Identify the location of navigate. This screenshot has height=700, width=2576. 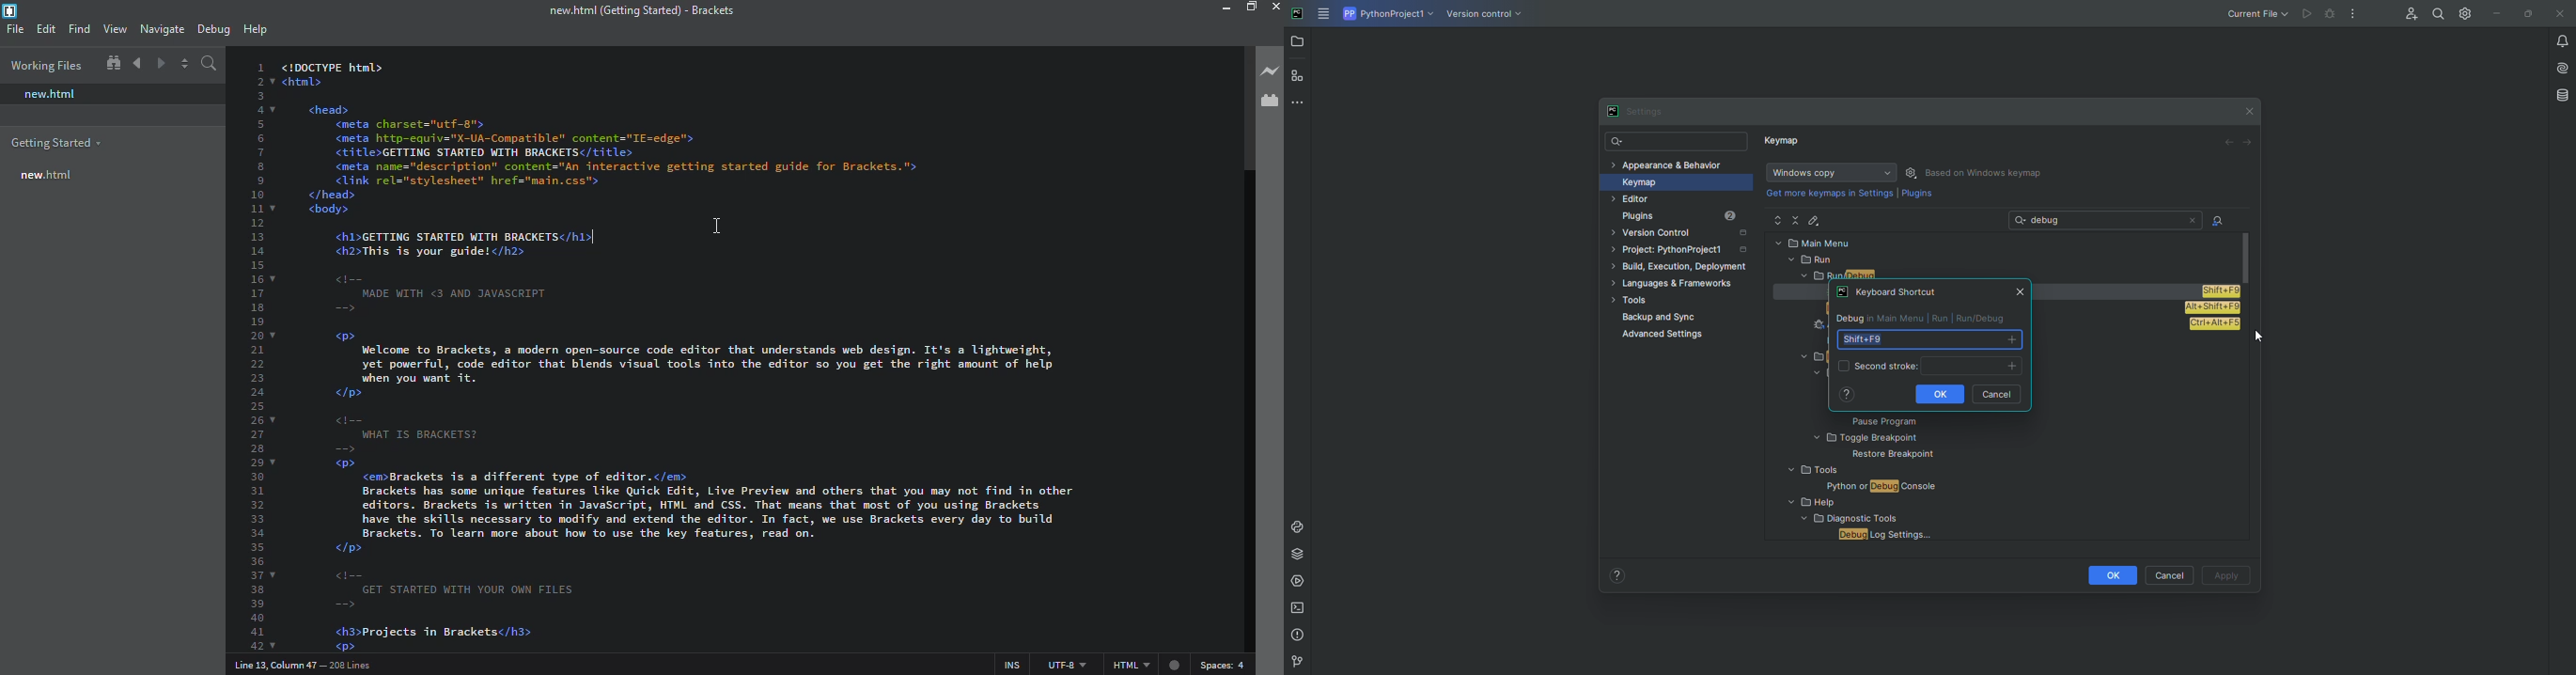
(163, 27).